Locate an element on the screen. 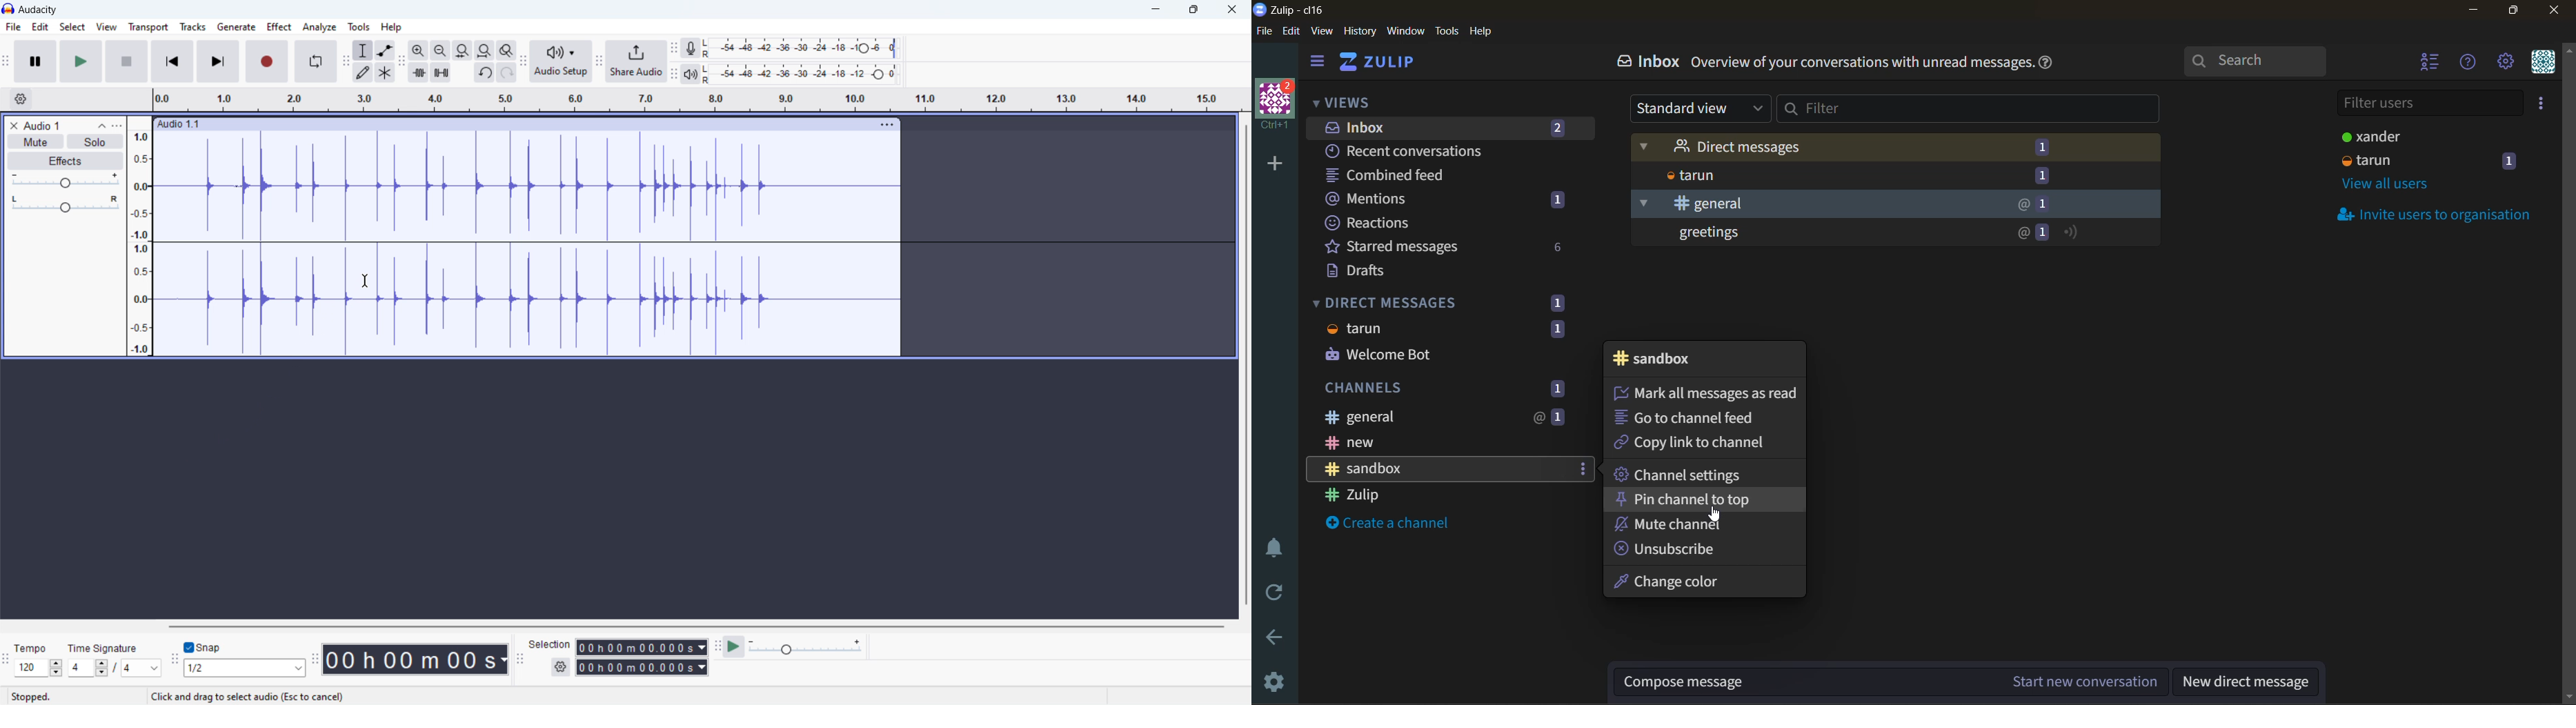 The width and height of the screenshot is (2576, 728). maximize is located at coordinates (1193, 10).